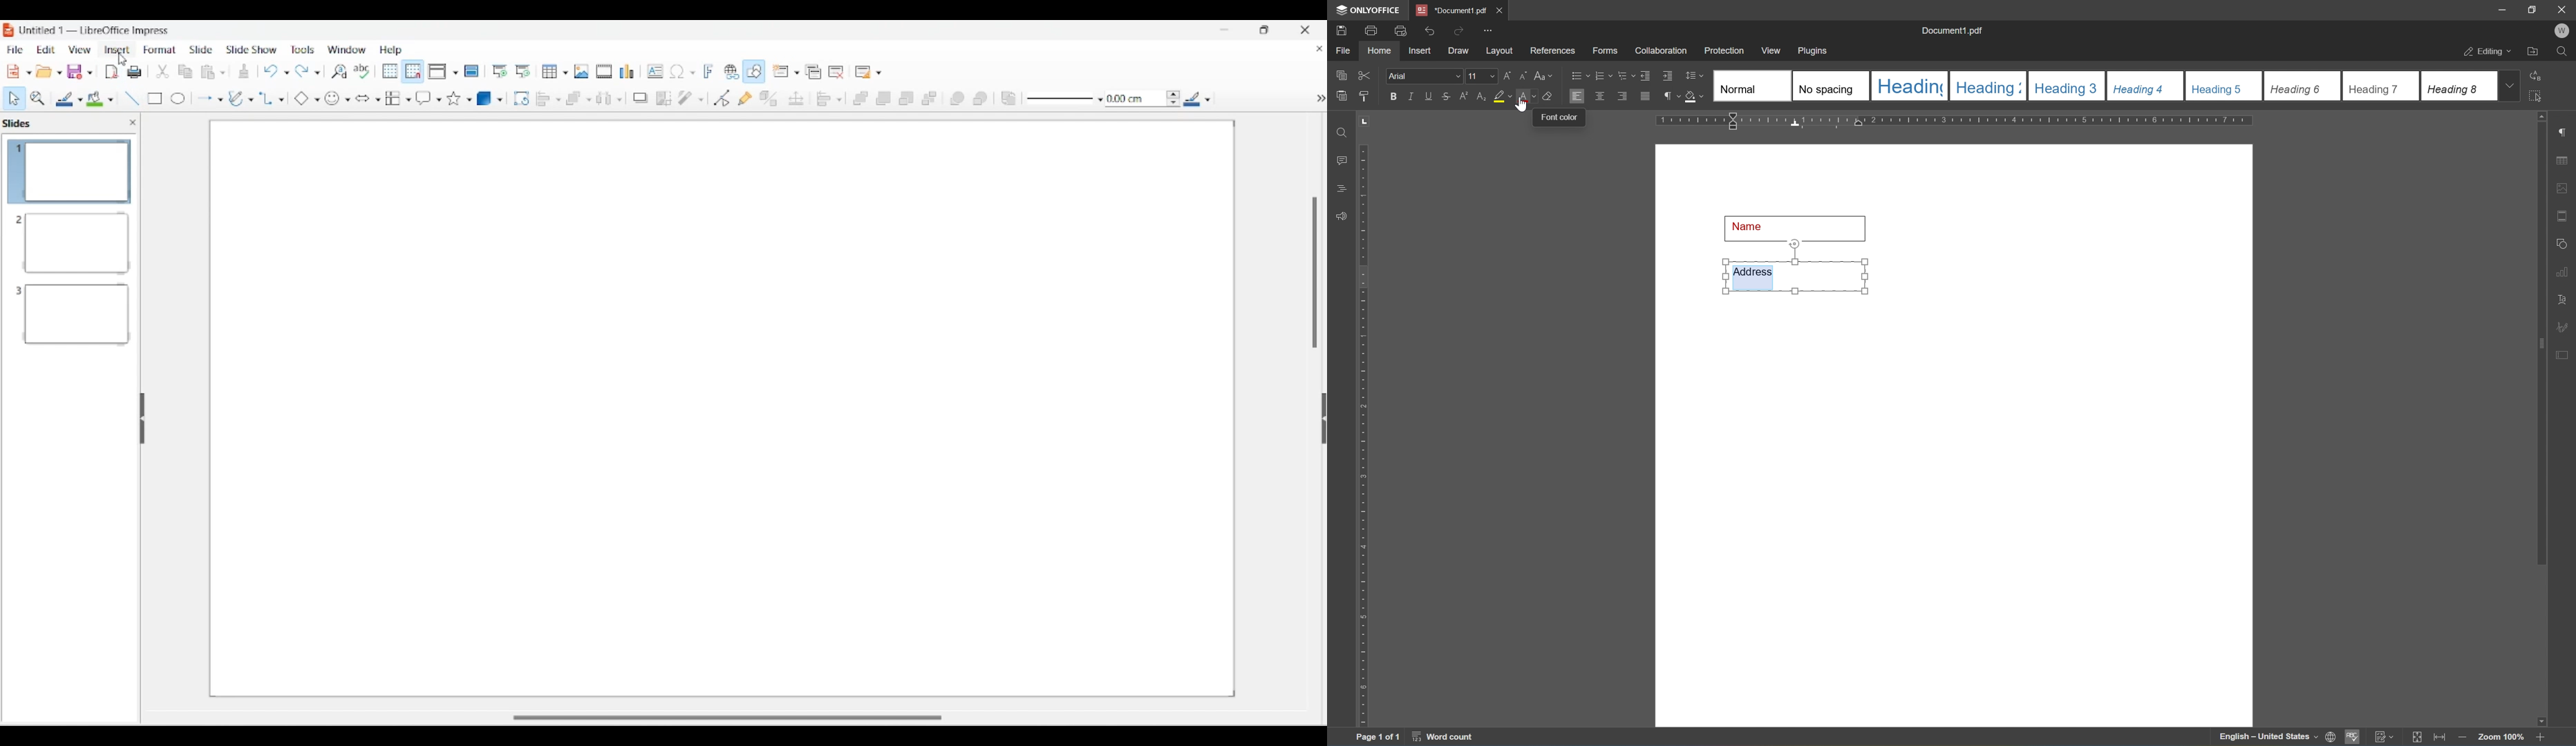 The image size is (2576, 756). I want to click on shading, so click(1695, 98).